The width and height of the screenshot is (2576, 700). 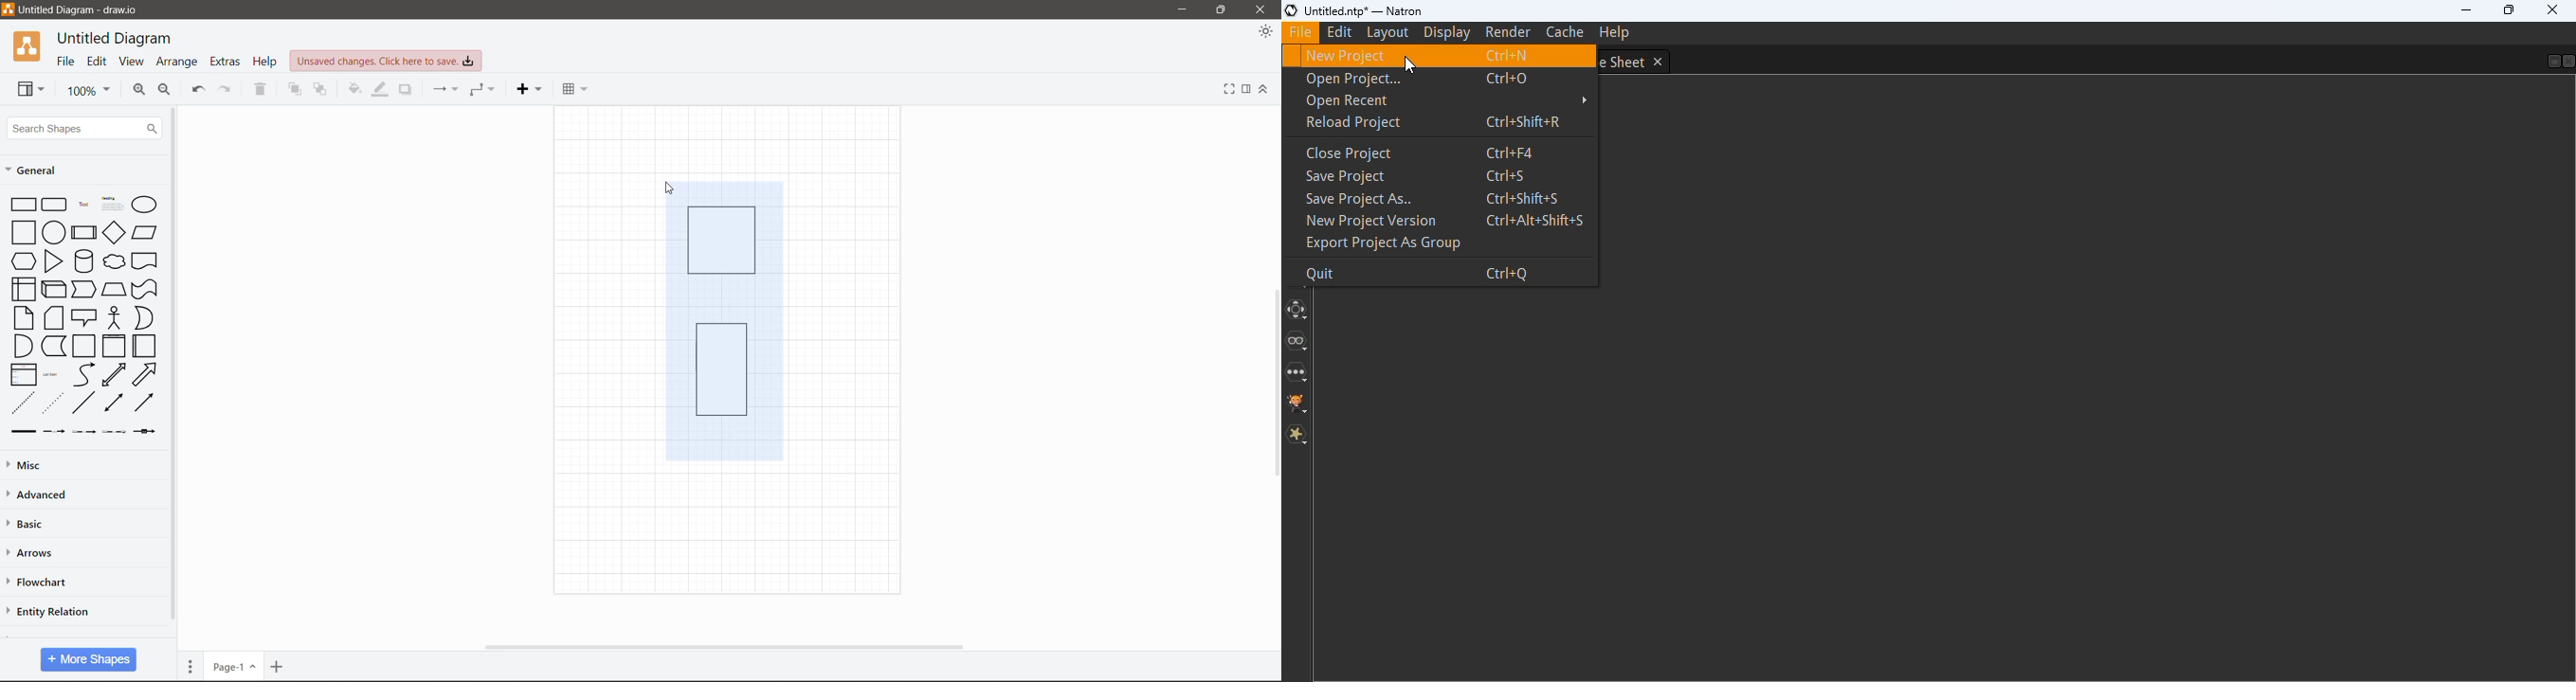 I want to click on Horizontal Scroll Bar, so click(x=730, y=647).